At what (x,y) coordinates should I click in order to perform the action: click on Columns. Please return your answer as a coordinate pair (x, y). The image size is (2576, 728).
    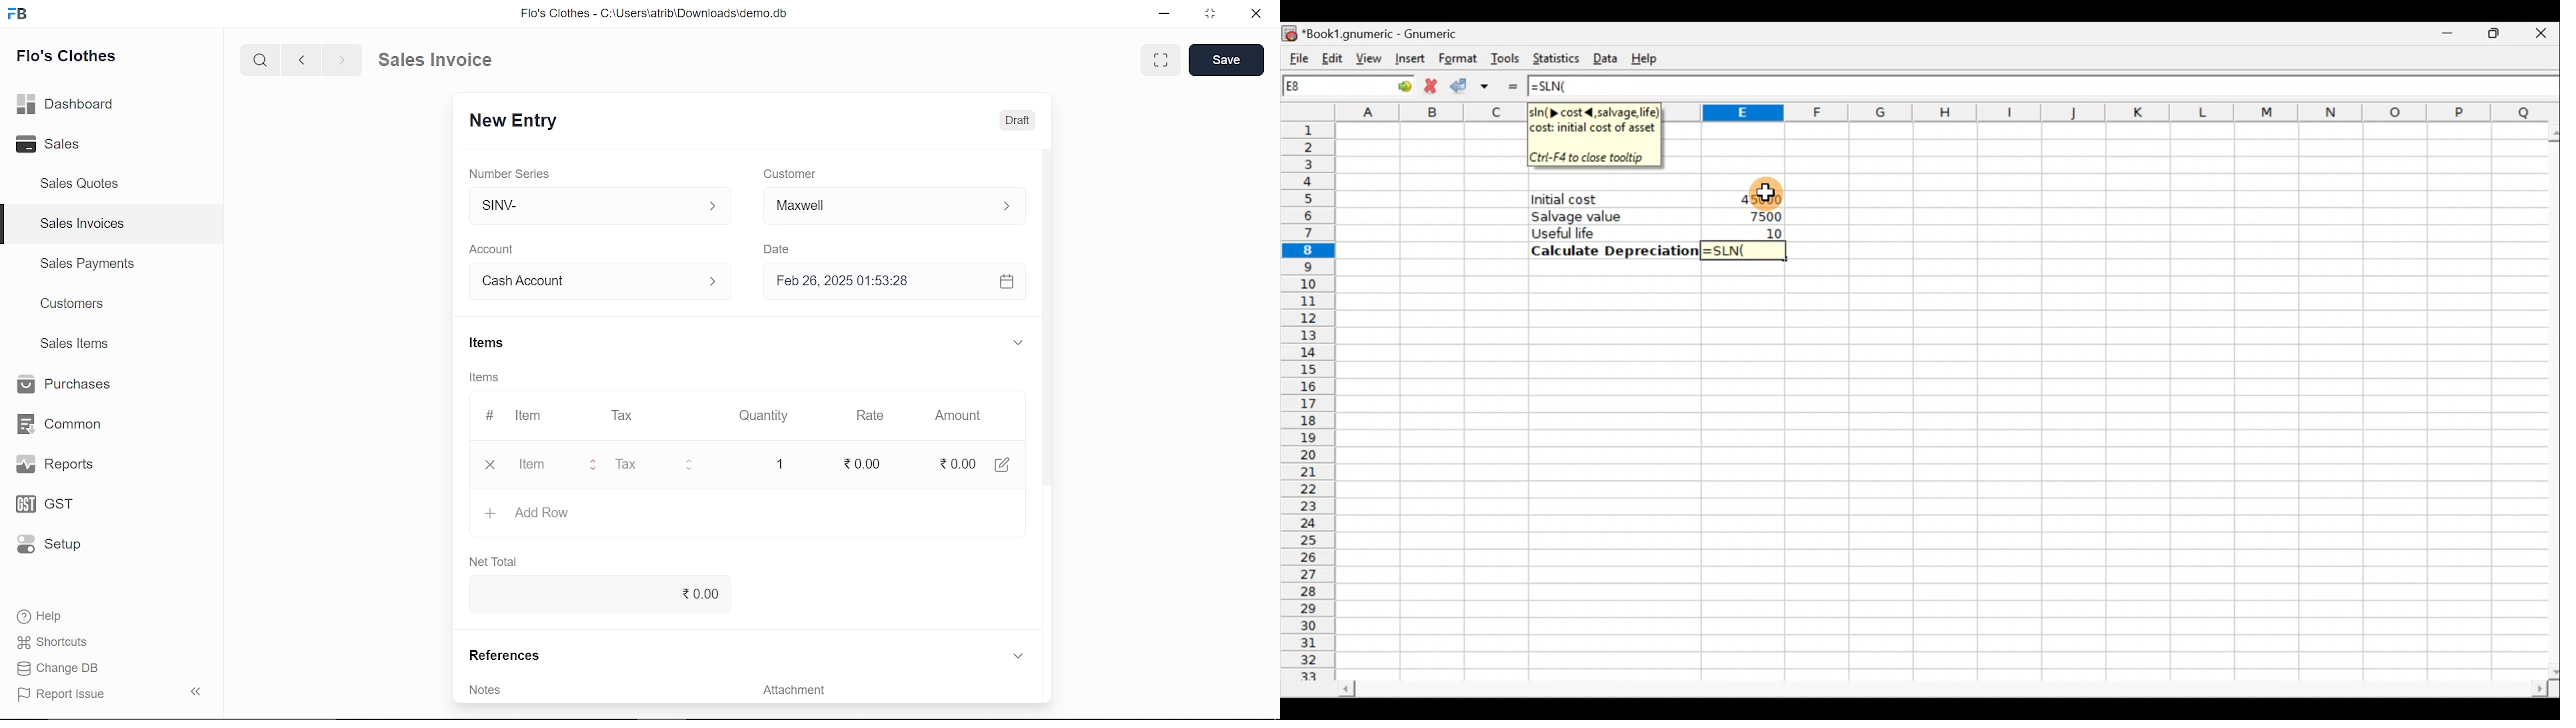
    Looking at the image, I should click on (2115, 111).